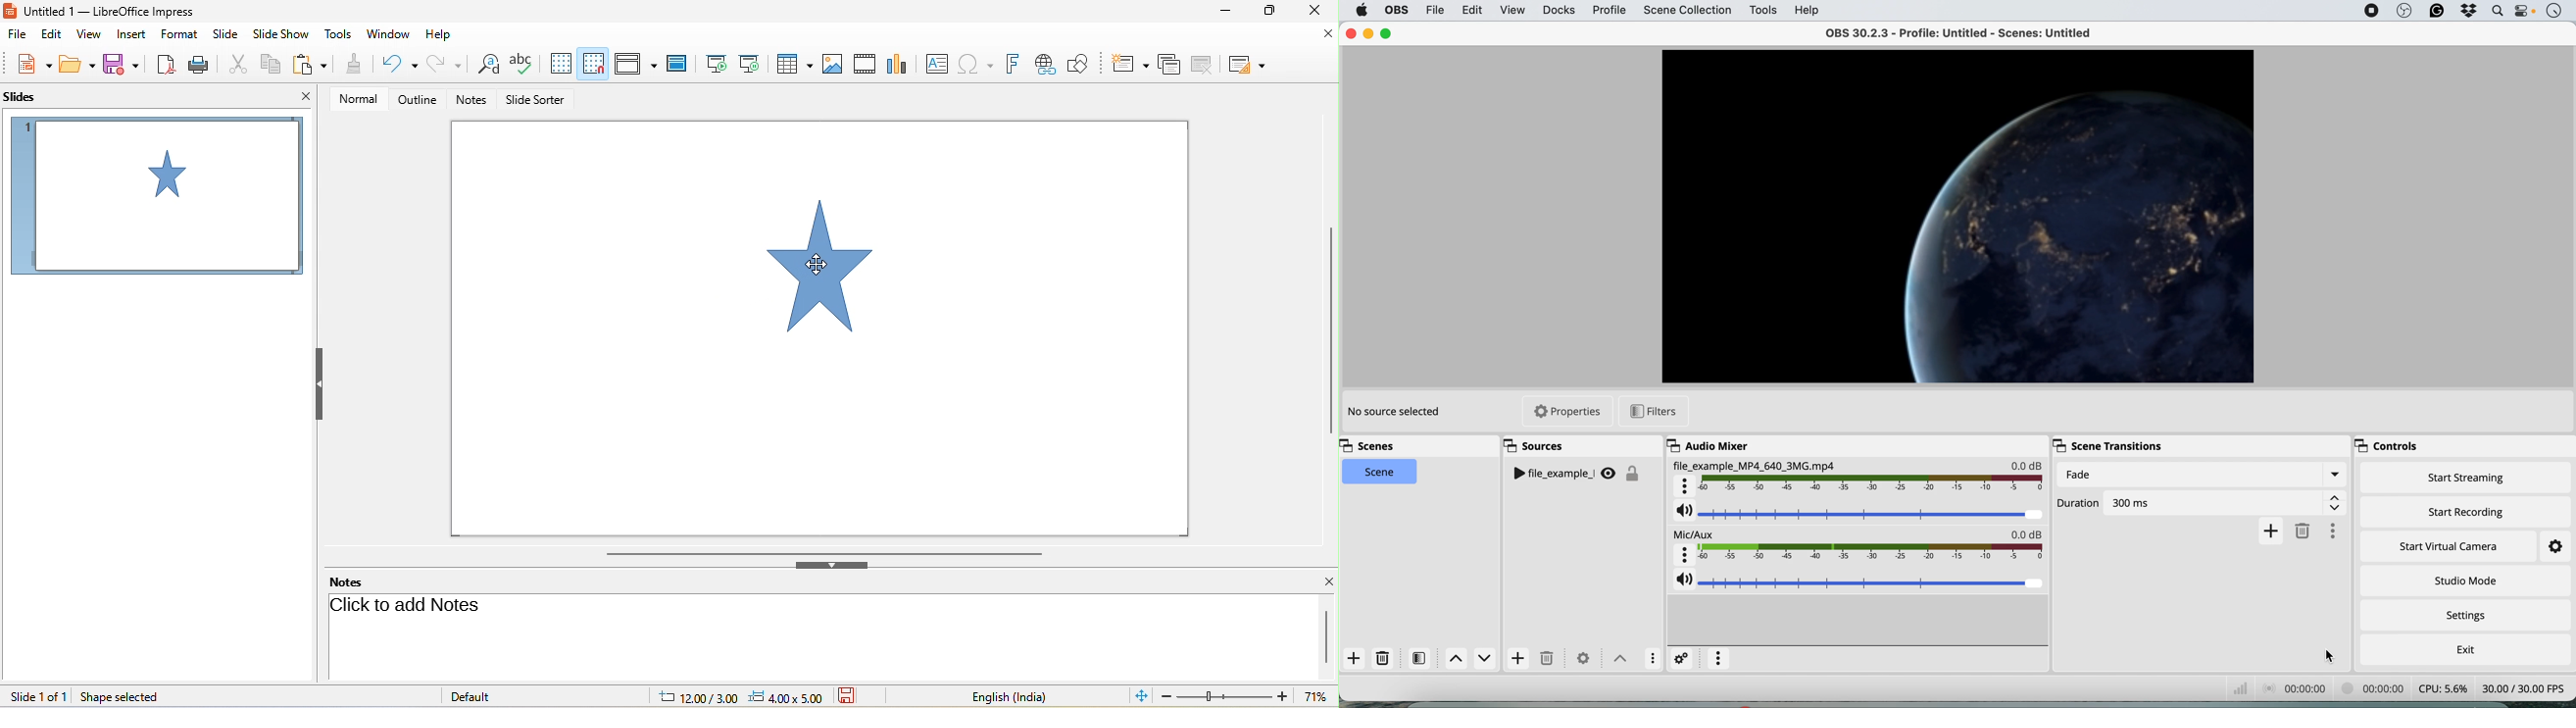 This screenshot has width=2576, height=728. Describe the element at coordinates (1683, 658) in the screenshot. I see `settings` at that location.